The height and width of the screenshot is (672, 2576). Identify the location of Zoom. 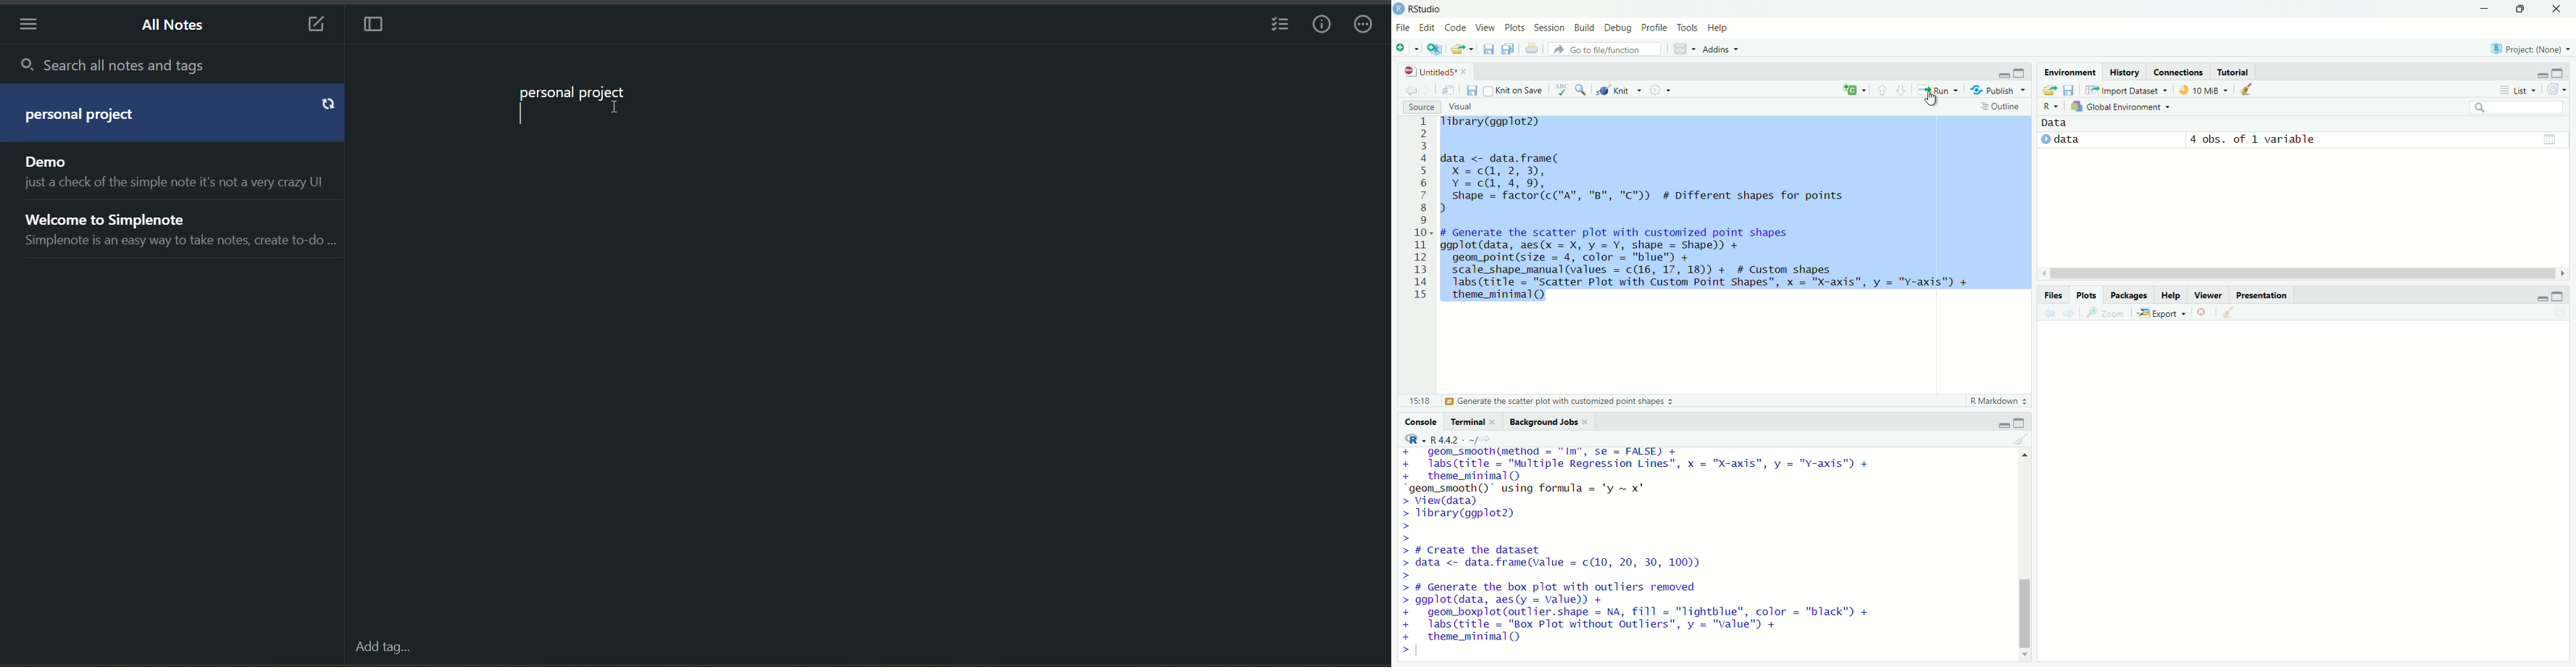
(2105, 313).